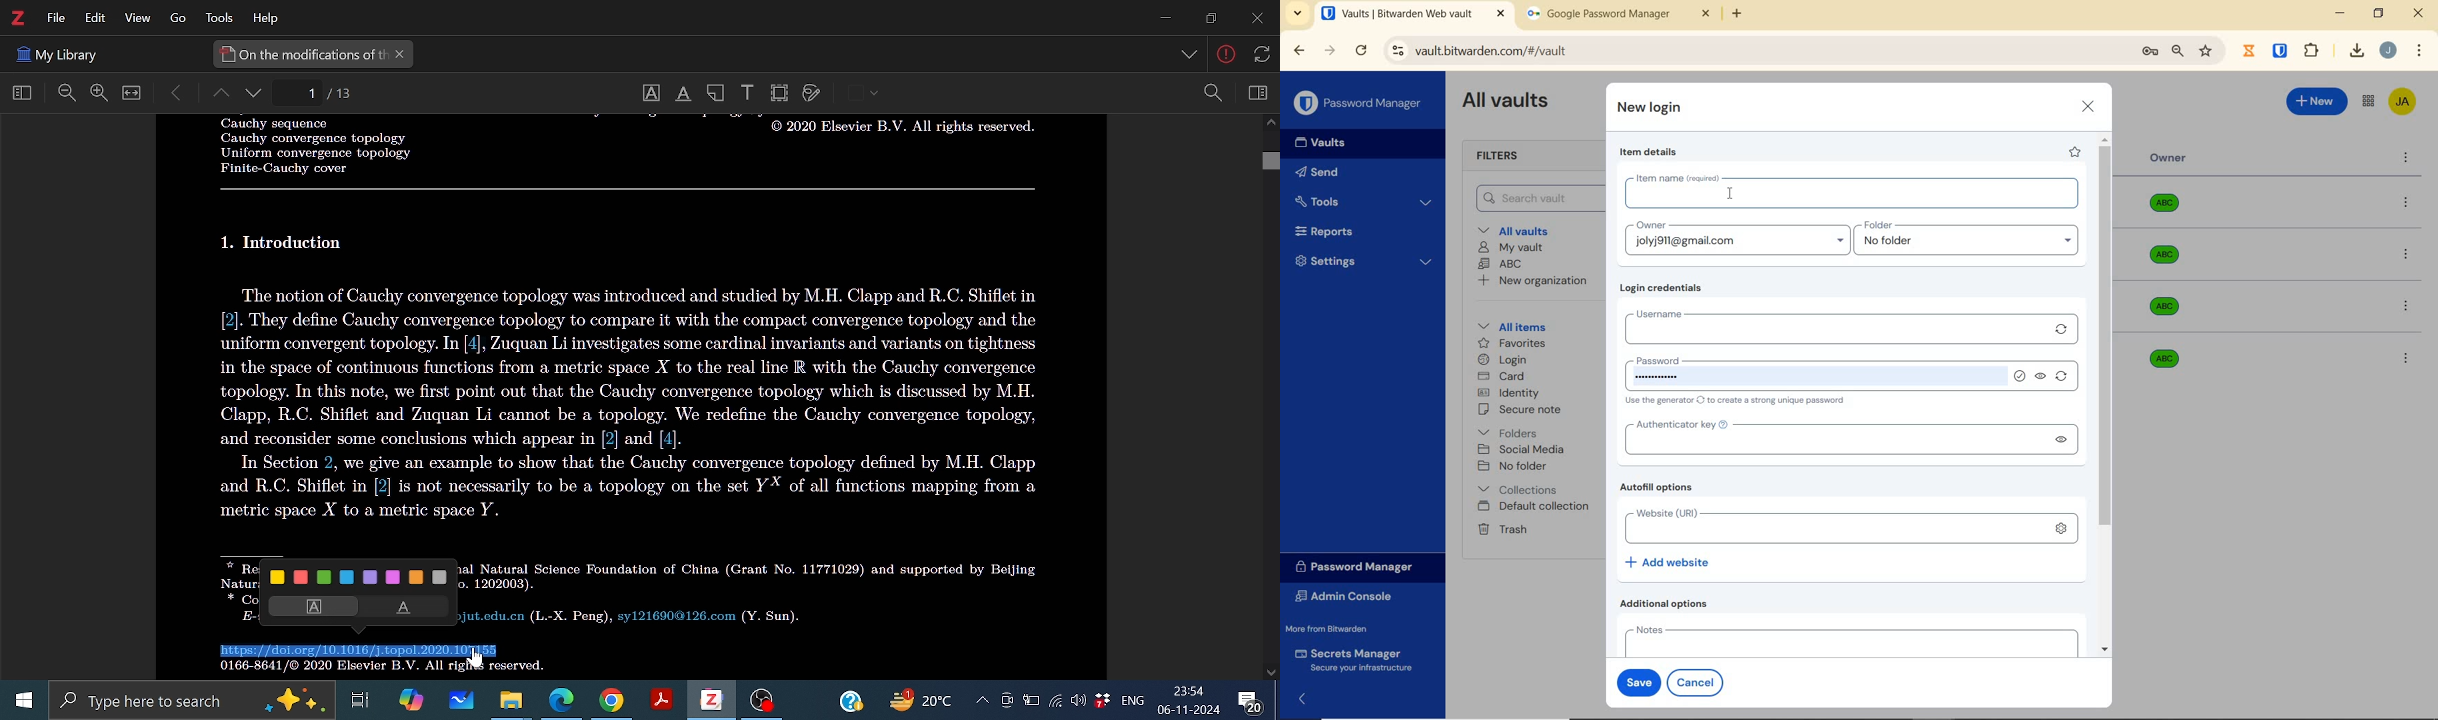  What do you see at coordinates (1513, 345) in the screenshot?
I see `favorites` at bounding box center [1513, 345].